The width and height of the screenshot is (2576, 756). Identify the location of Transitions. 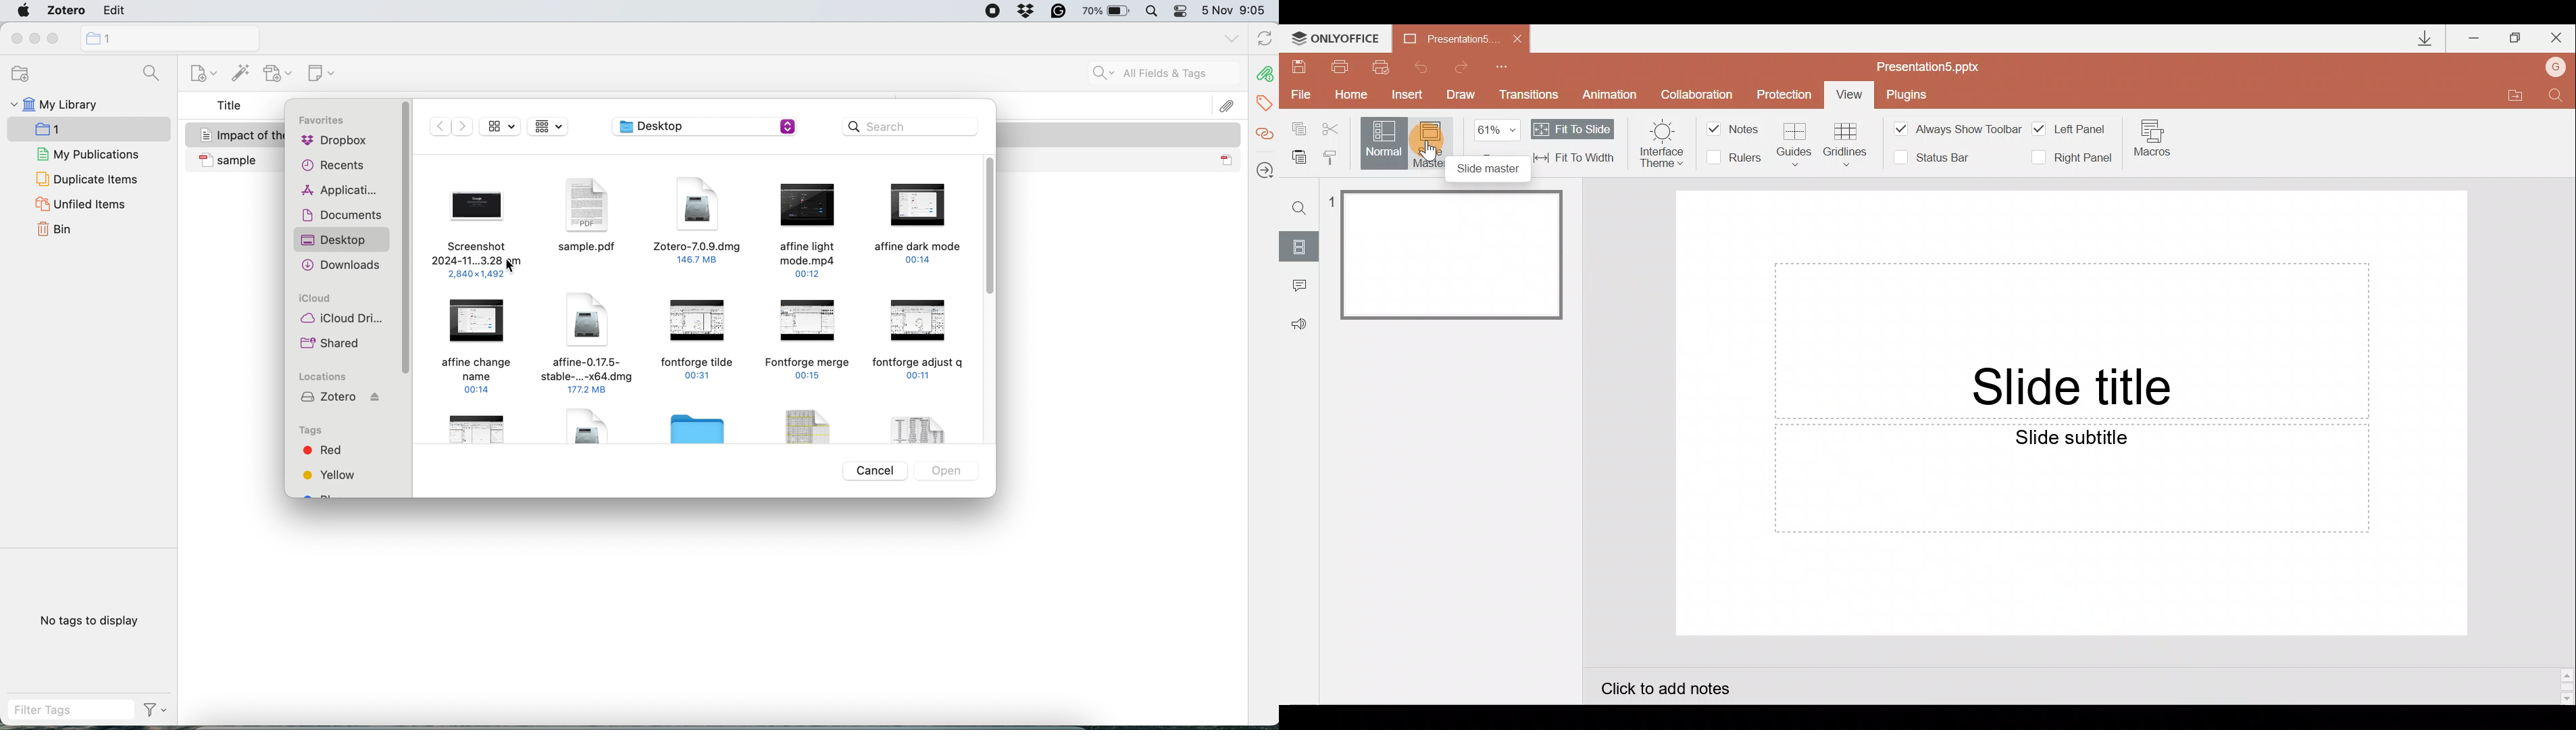
(1534, 97).